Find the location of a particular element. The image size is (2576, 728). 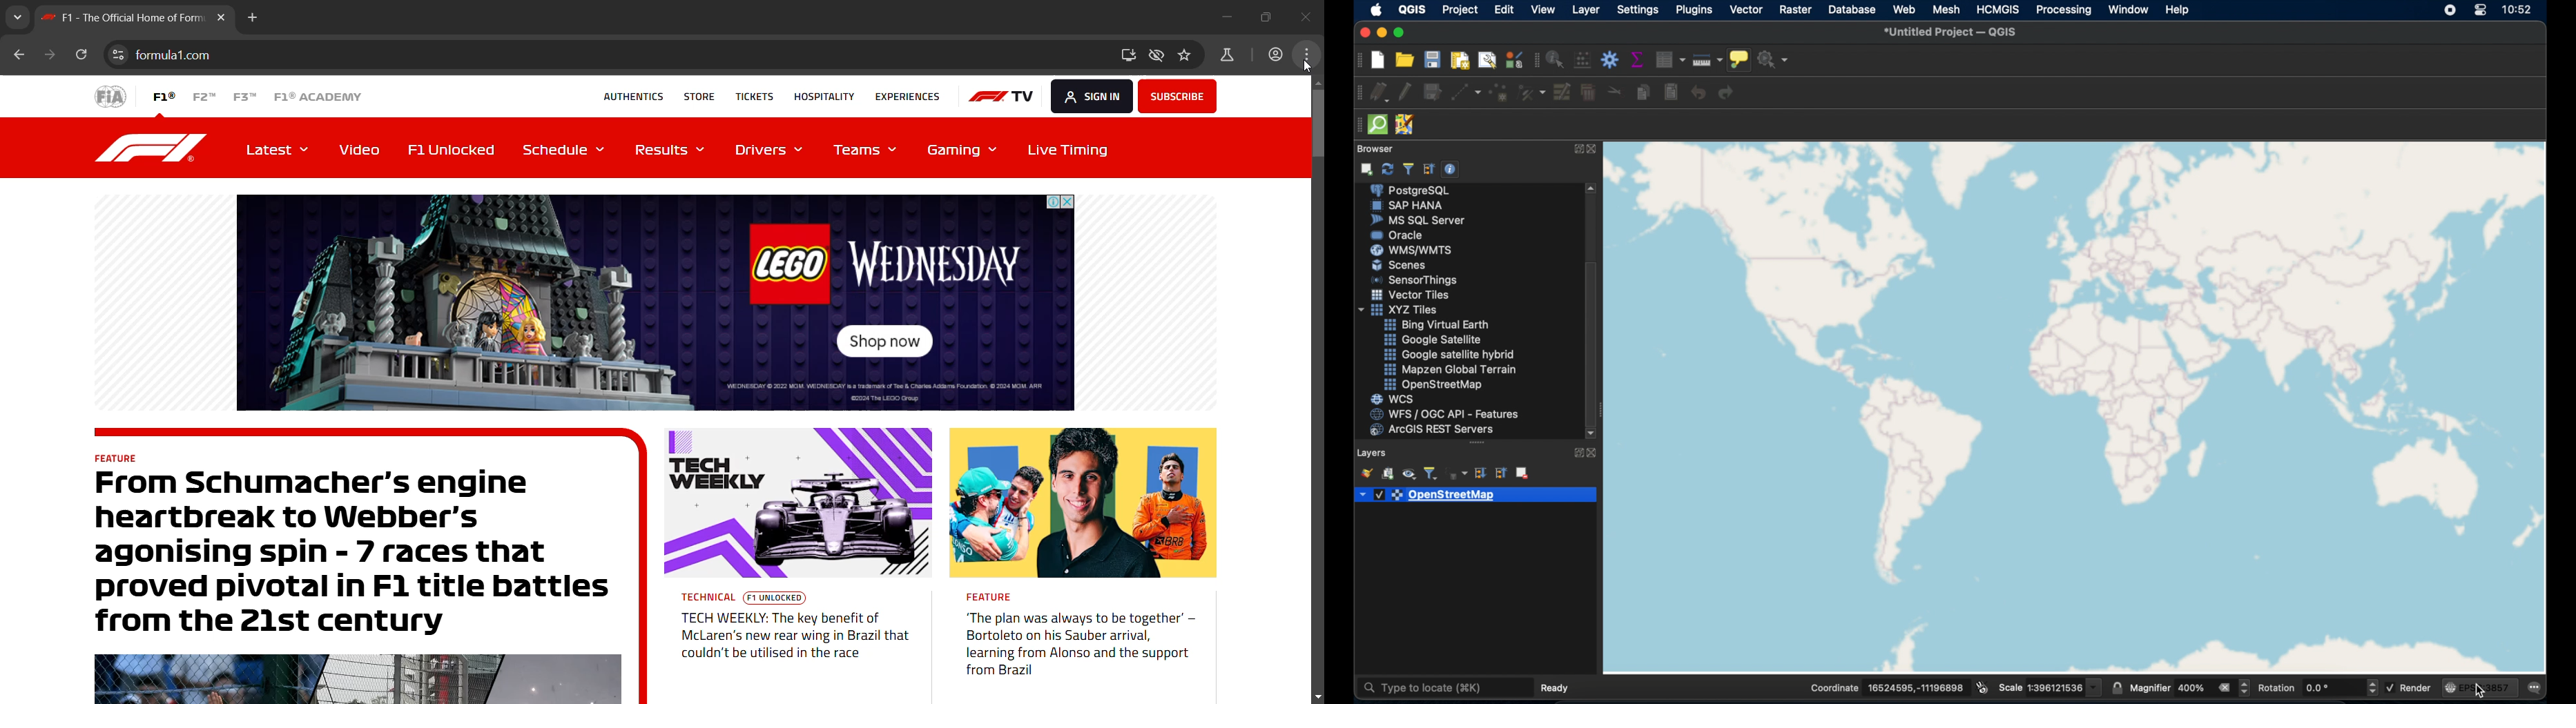

view is located at coordinates (1545, 9).